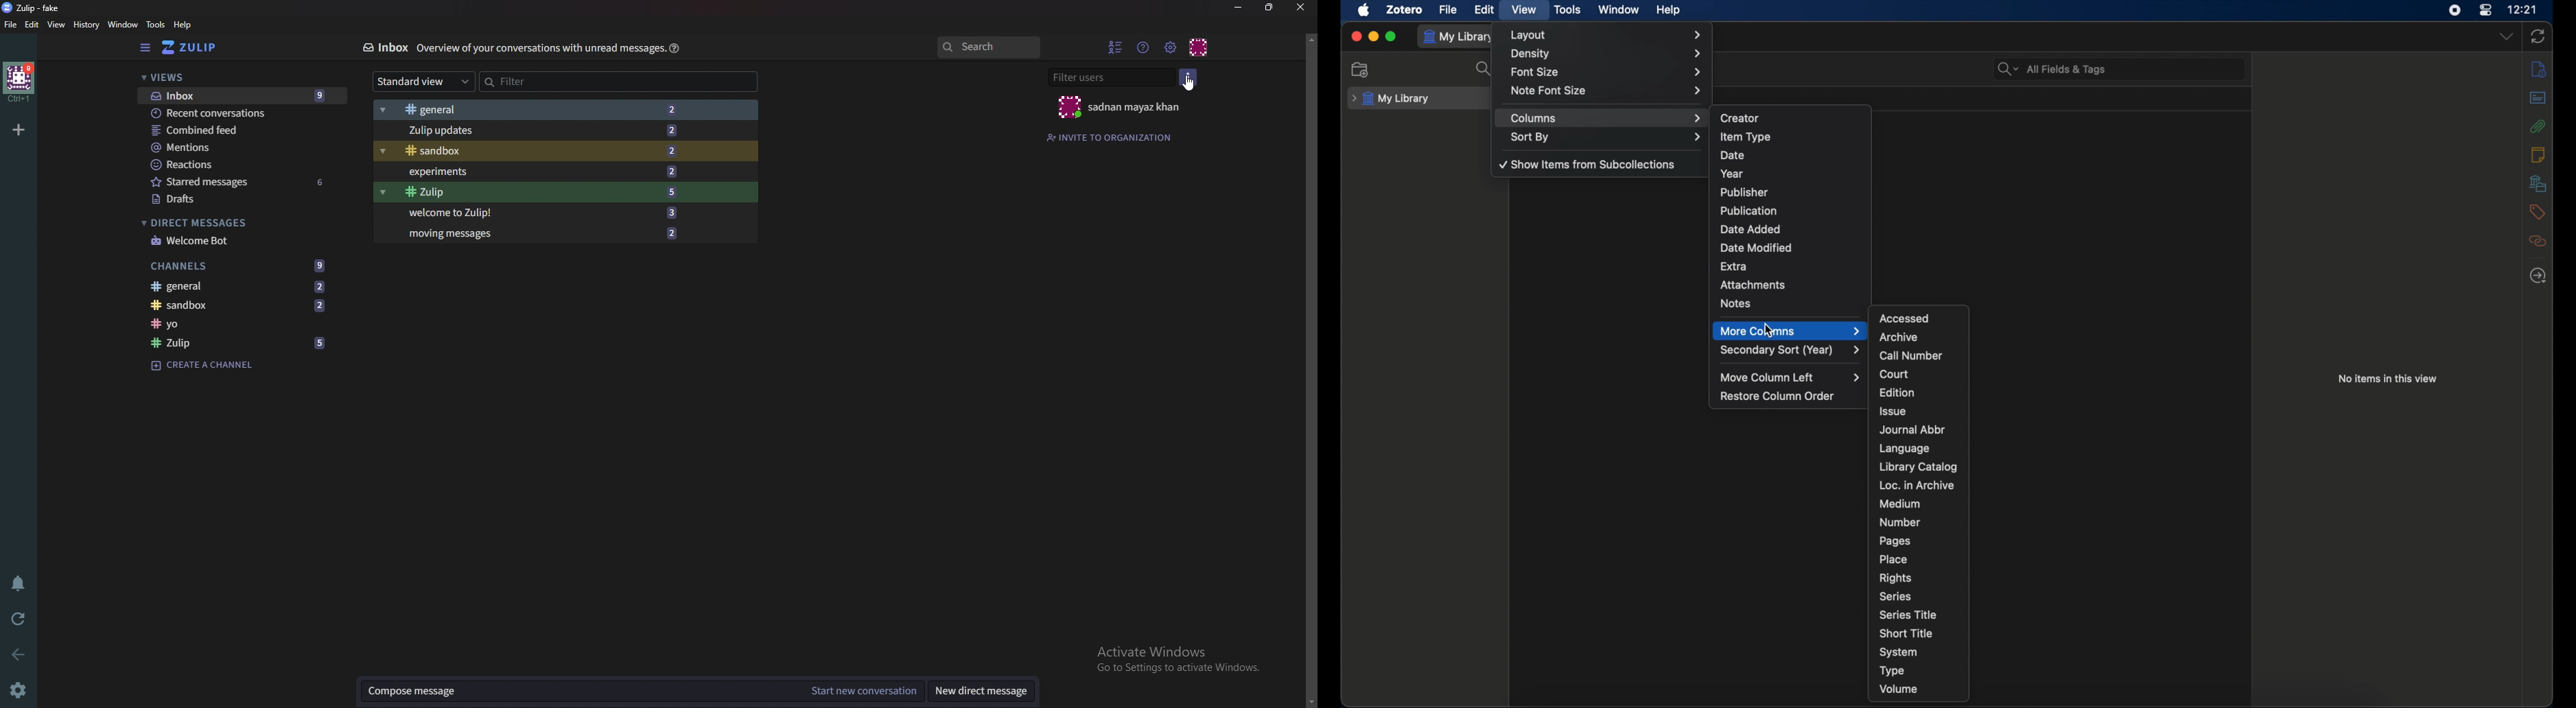 This screenshot has width=2576, height=728. I want to click on court, so click(1895, 374).